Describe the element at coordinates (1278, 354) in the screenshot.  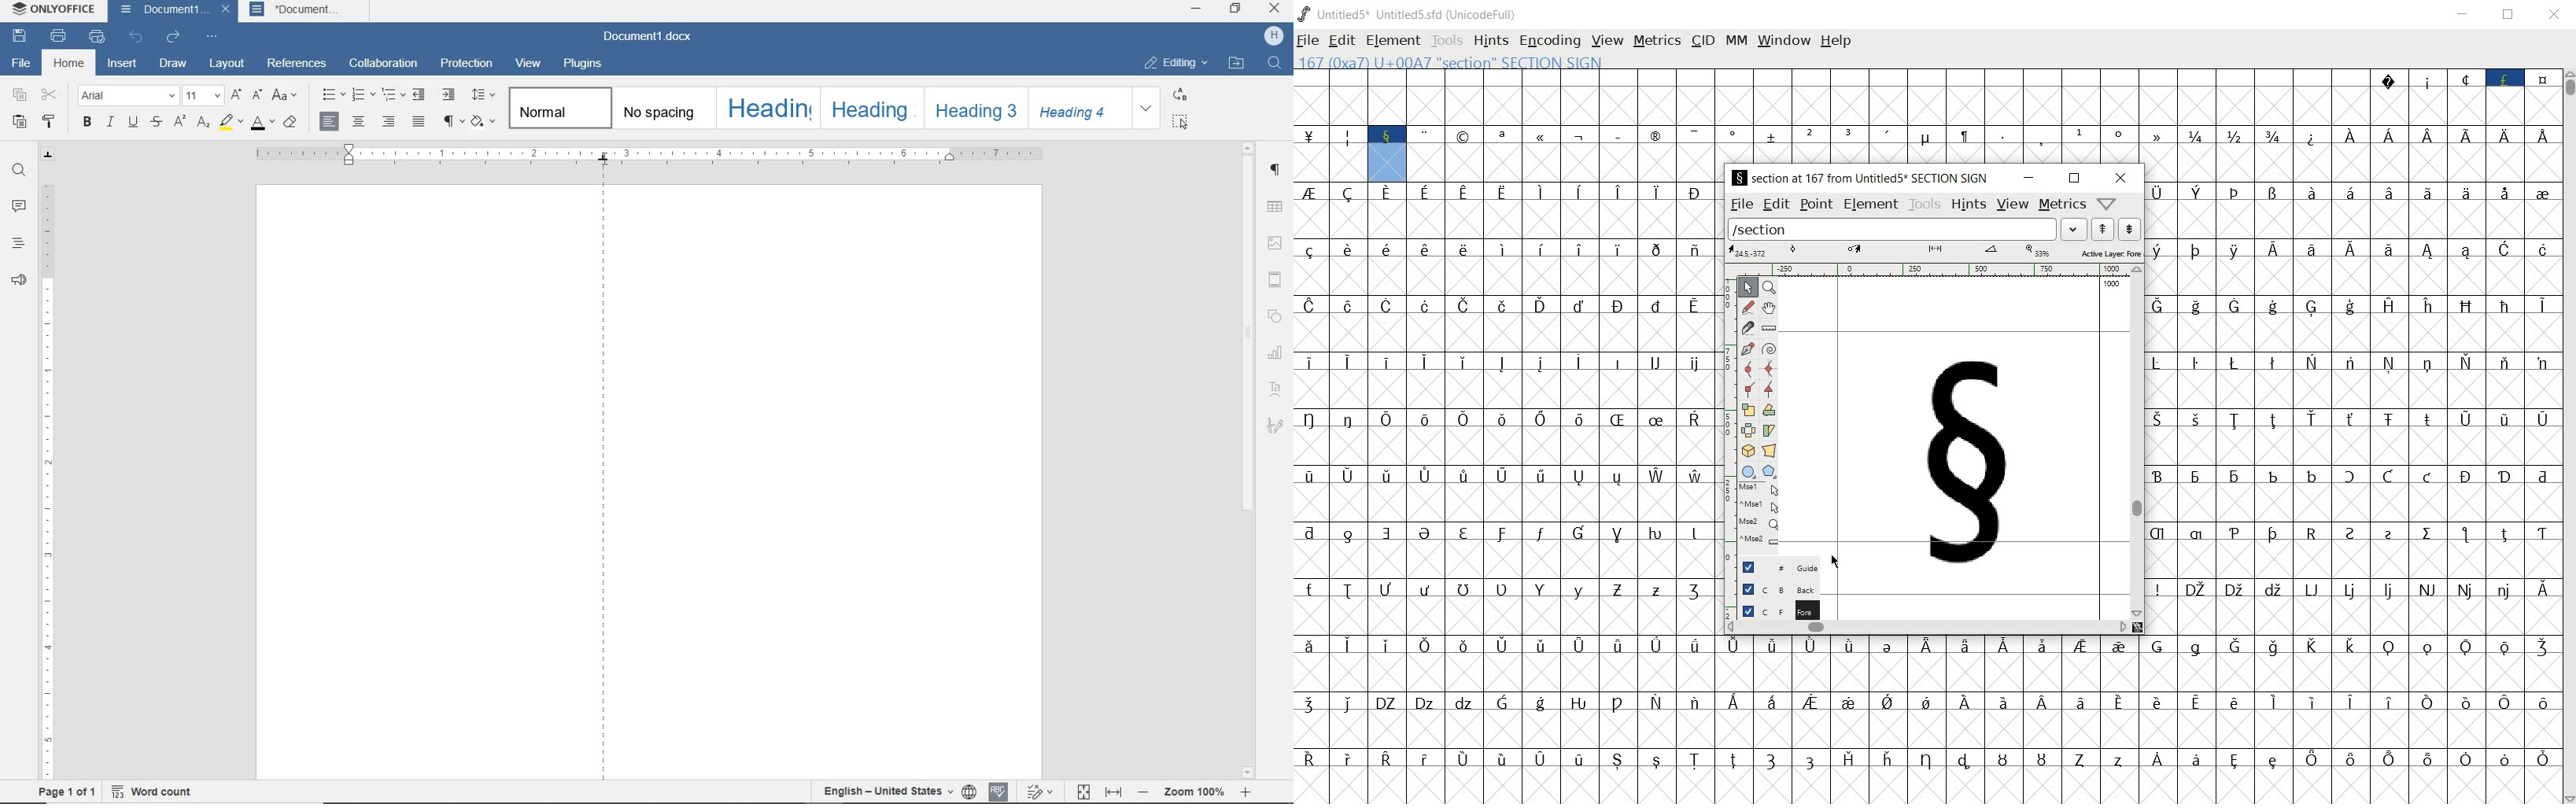
I see `charts` at that location.